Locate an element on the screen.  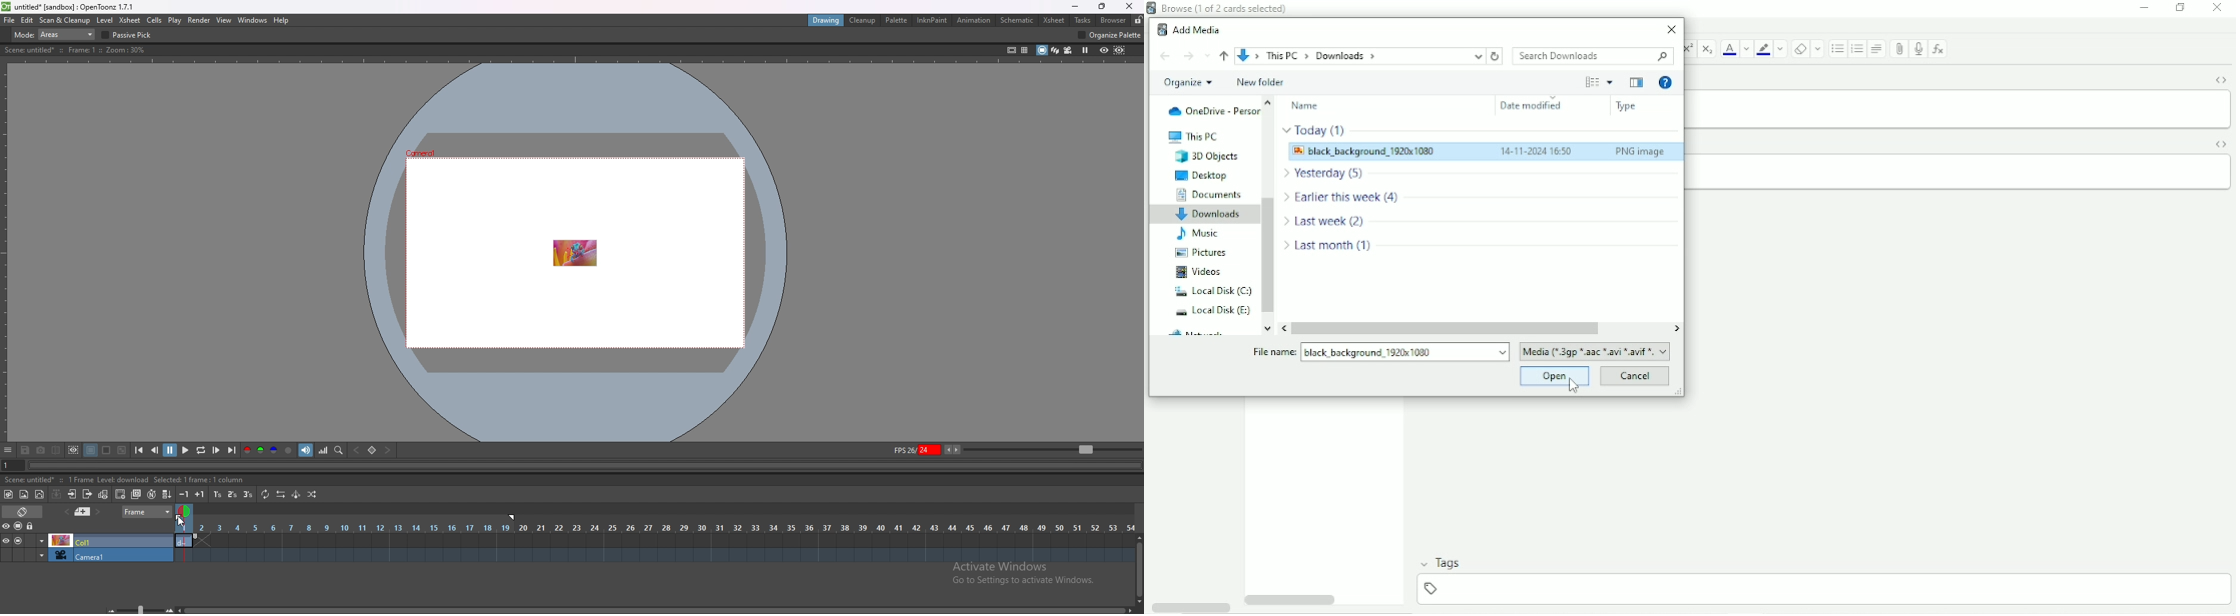
Record audio is located at coordinates (1919, 49).